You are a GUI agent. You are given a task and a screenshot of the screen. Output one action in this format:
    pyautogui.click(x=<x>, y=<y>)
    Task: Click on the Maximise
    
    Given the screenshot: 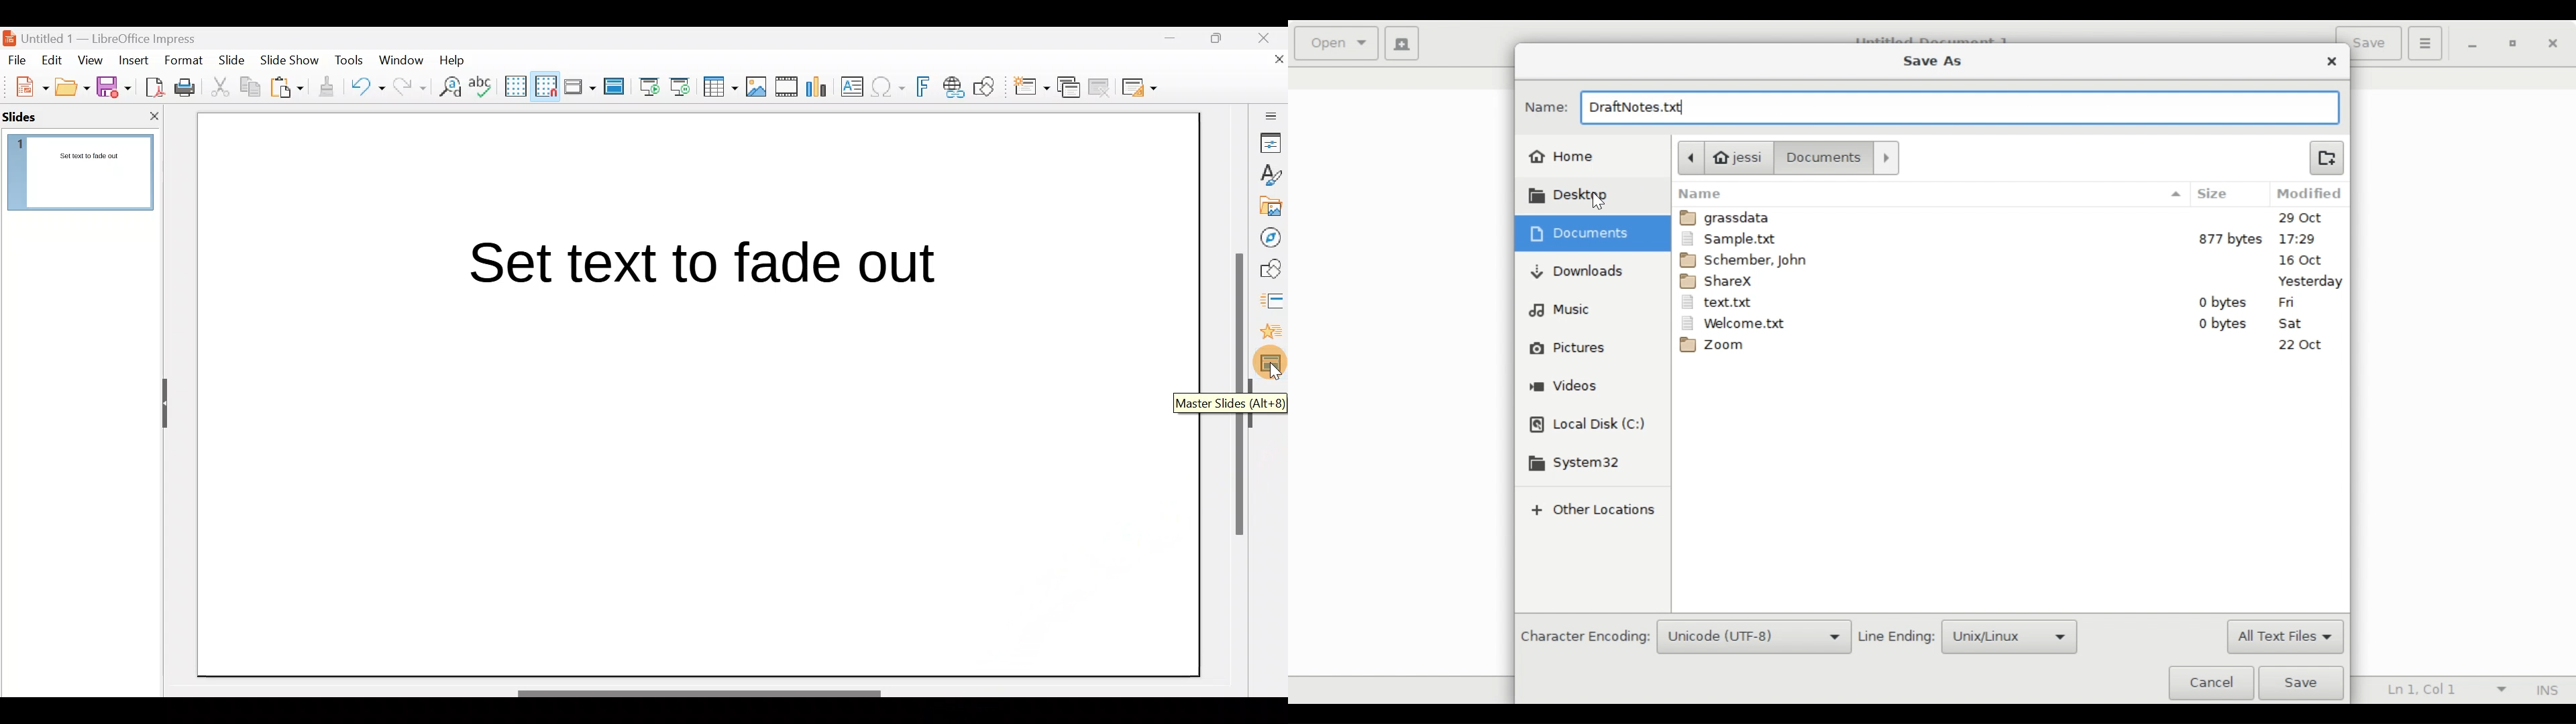 What is the action you would take?
    pyautogui.click(x=1220, y=41)
    